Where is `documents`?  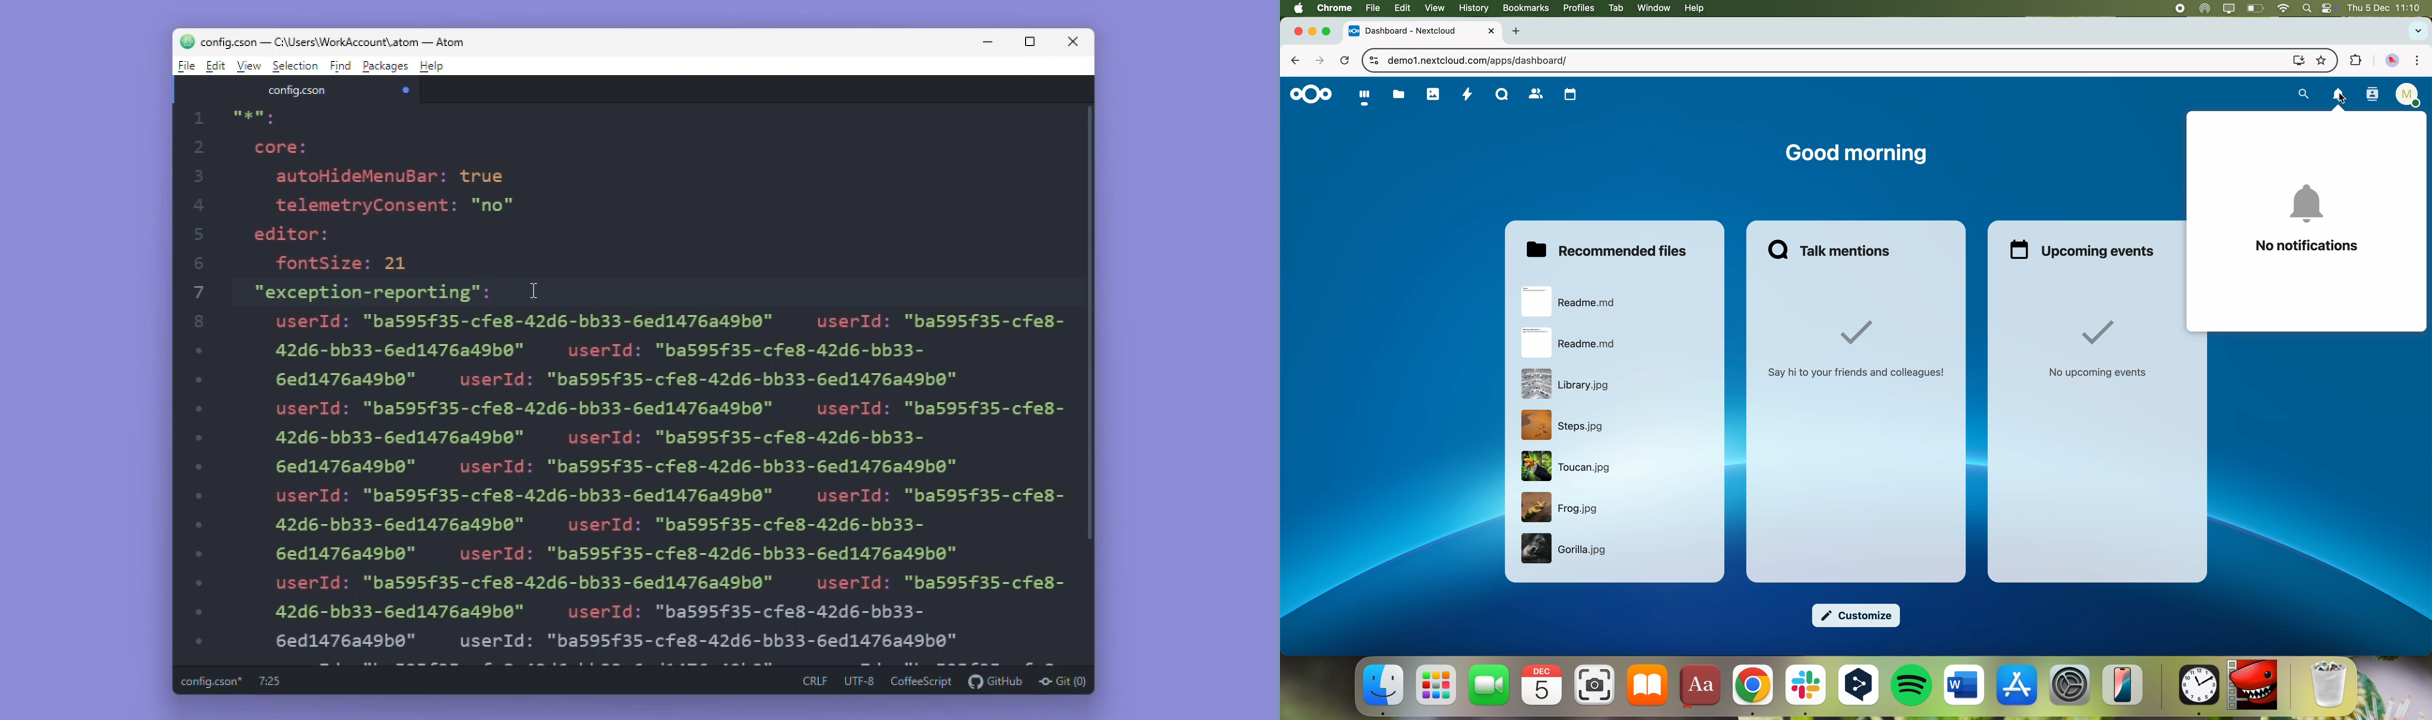 documents is located at coordinates (1398, 94).